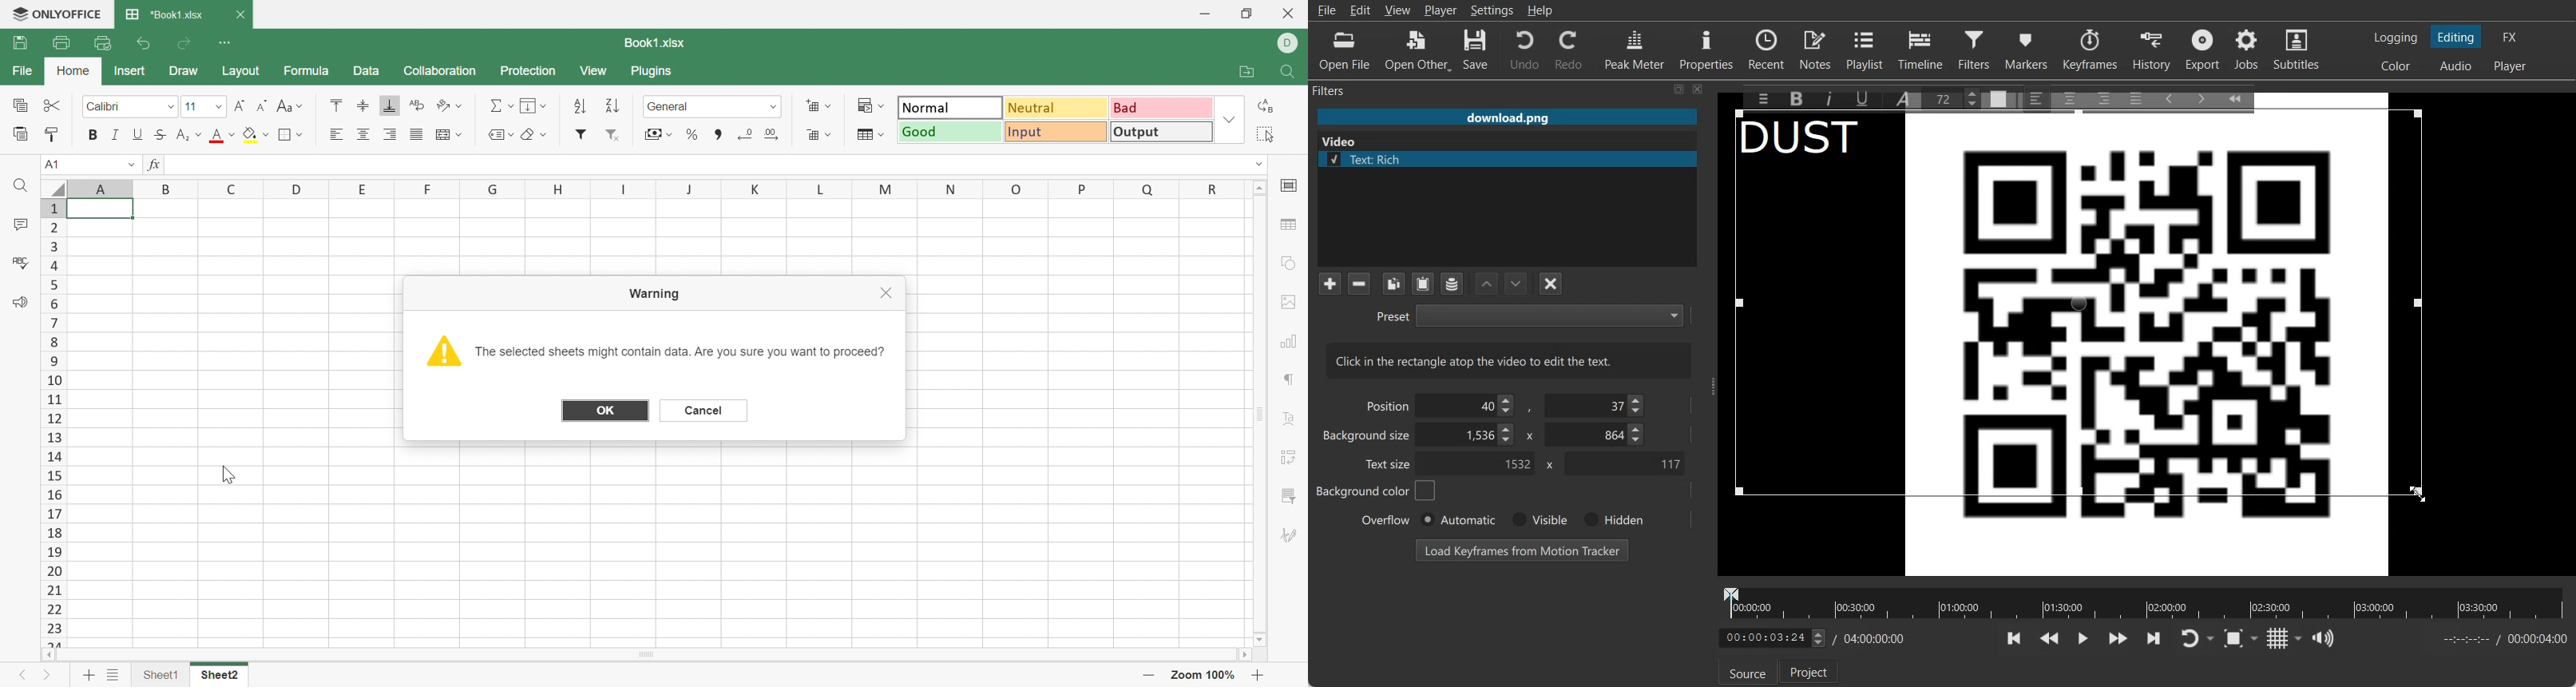 Image resolution: width=2576 pixels, height=700 pixels. I want to click on Text Size, so click(1955, 97).